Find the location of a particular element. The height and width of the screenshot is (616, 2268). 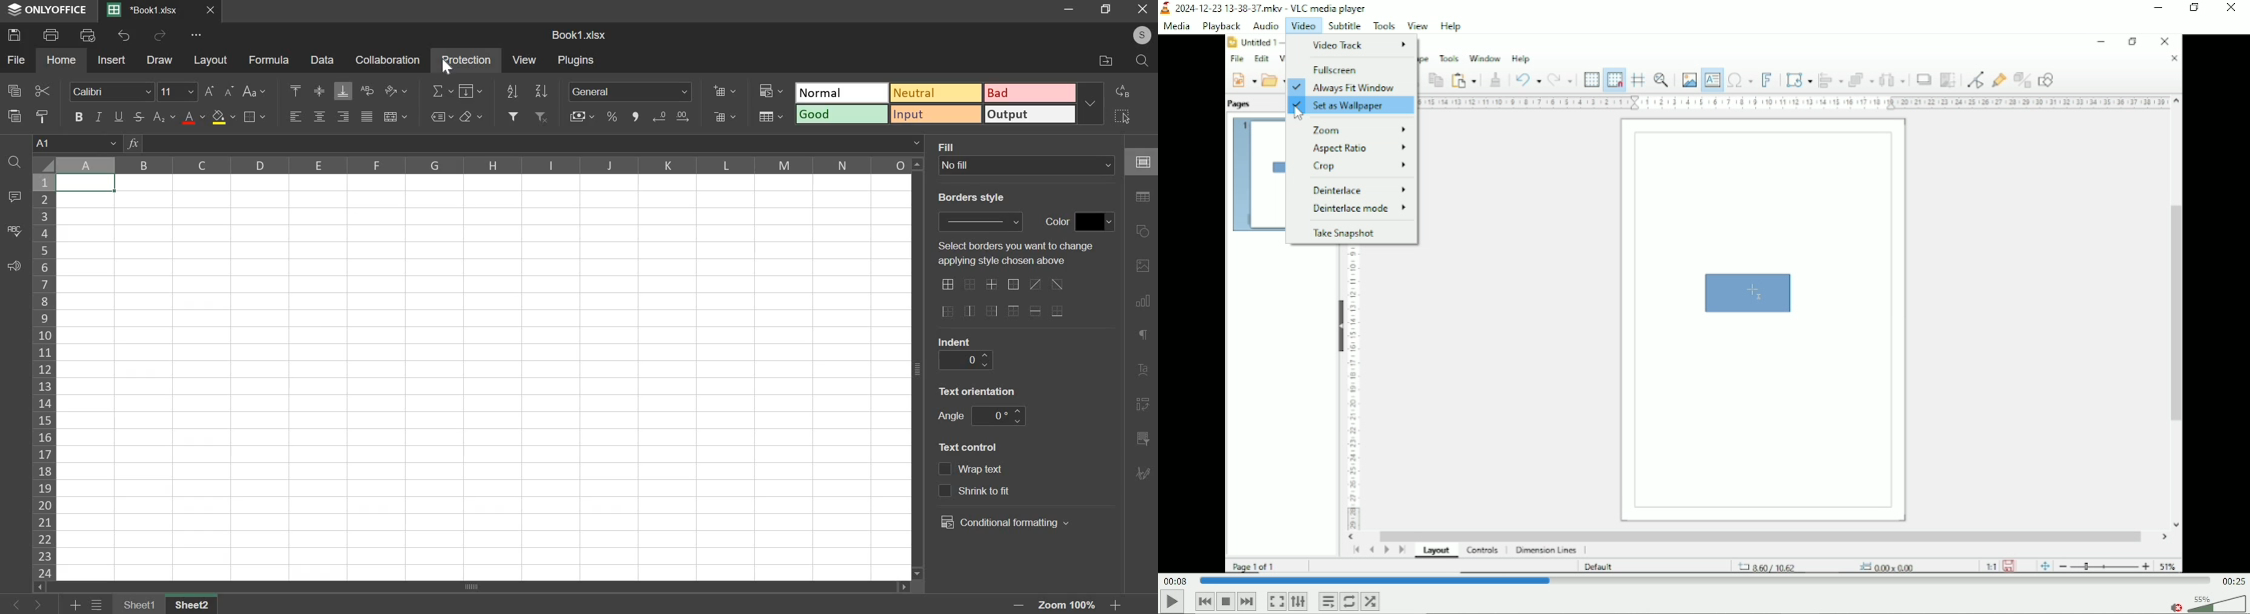

Take snapshot is located at coordinates (1343, 234).